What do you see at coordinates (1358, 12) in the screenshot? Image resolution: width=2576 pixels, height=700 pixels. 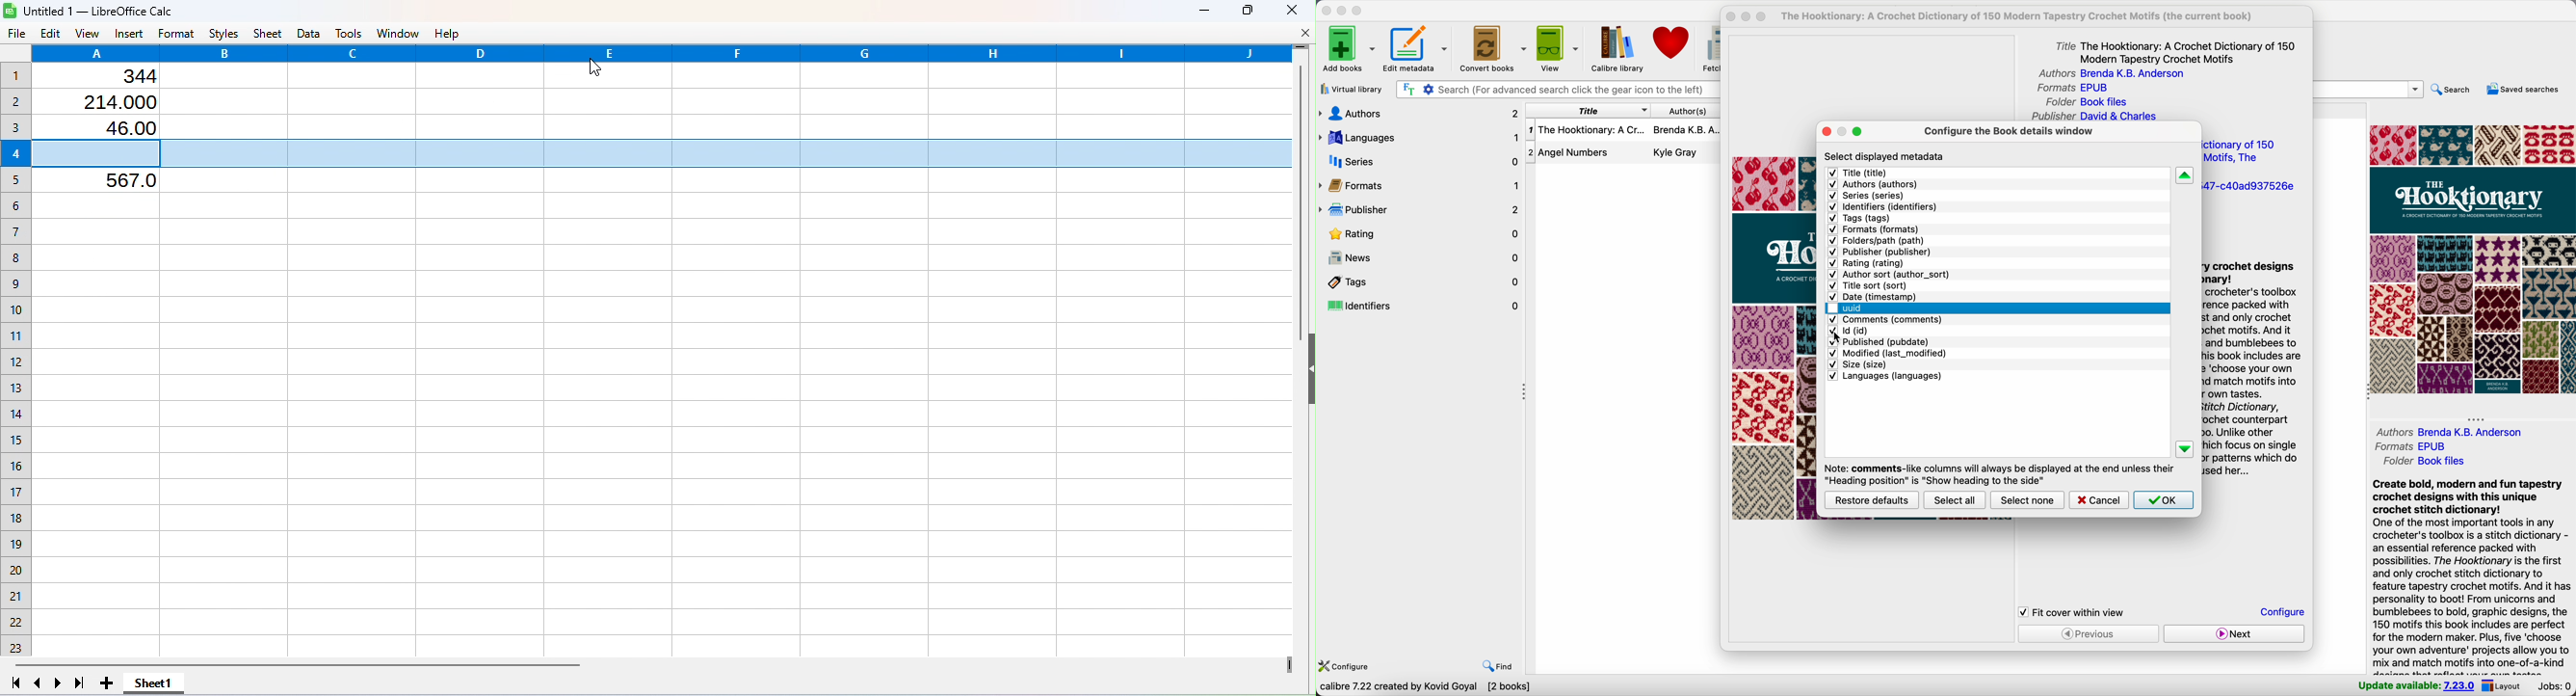 I see `maximize` at bounding box center [1358, 12].